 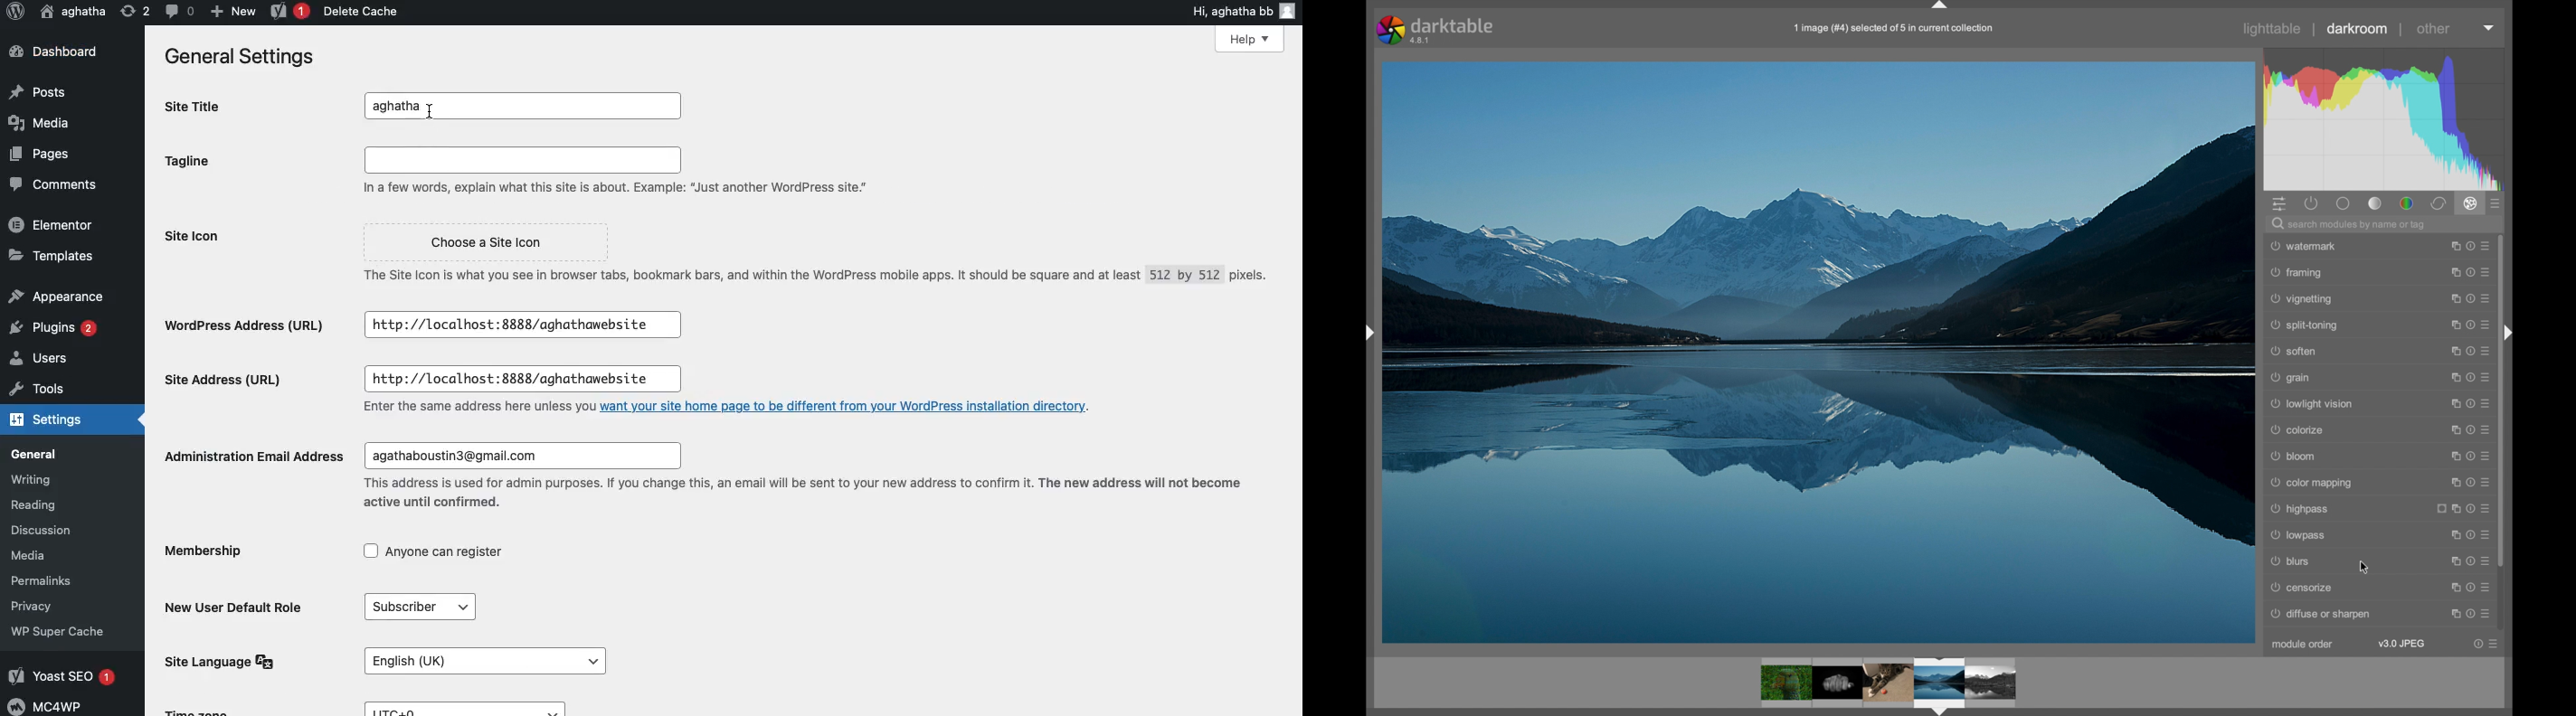 What do you see at coordinates (437, 551) in the screenshot?
I see `Anyone can register` at bounding box center [437, 551].